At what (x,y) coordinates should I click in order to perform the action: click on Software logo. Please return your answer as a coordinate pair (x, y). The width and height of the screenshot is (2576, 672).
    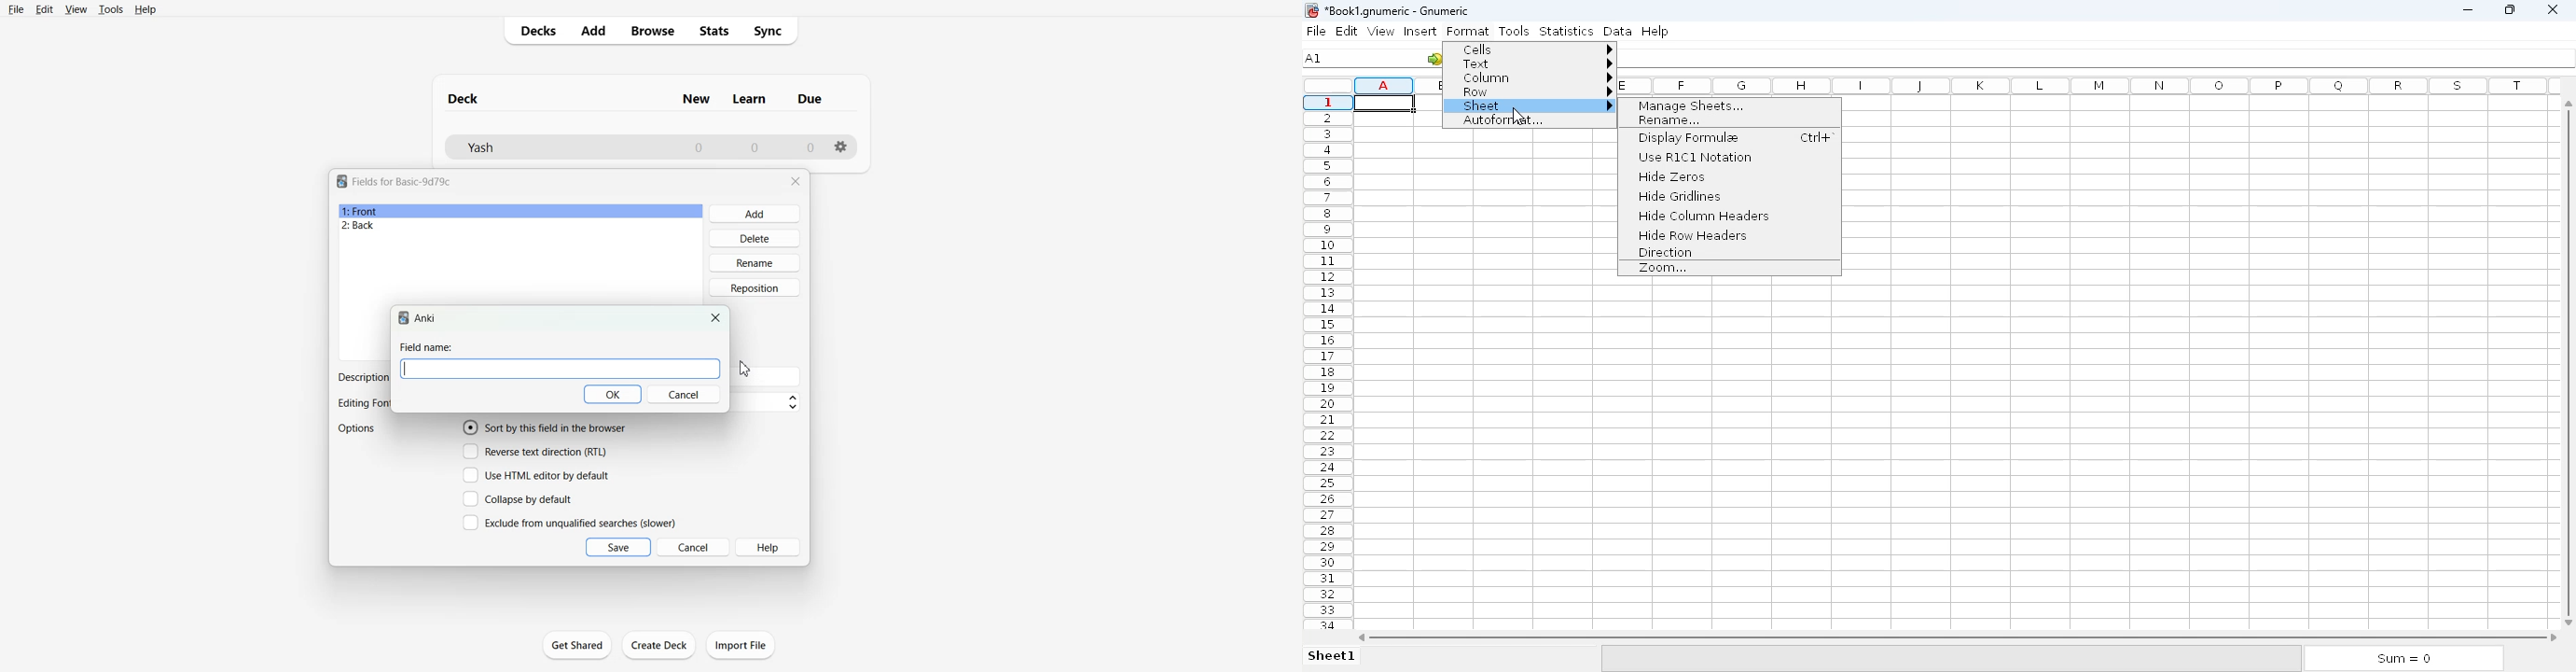
    Looking at the image, I should click on (342, 181).